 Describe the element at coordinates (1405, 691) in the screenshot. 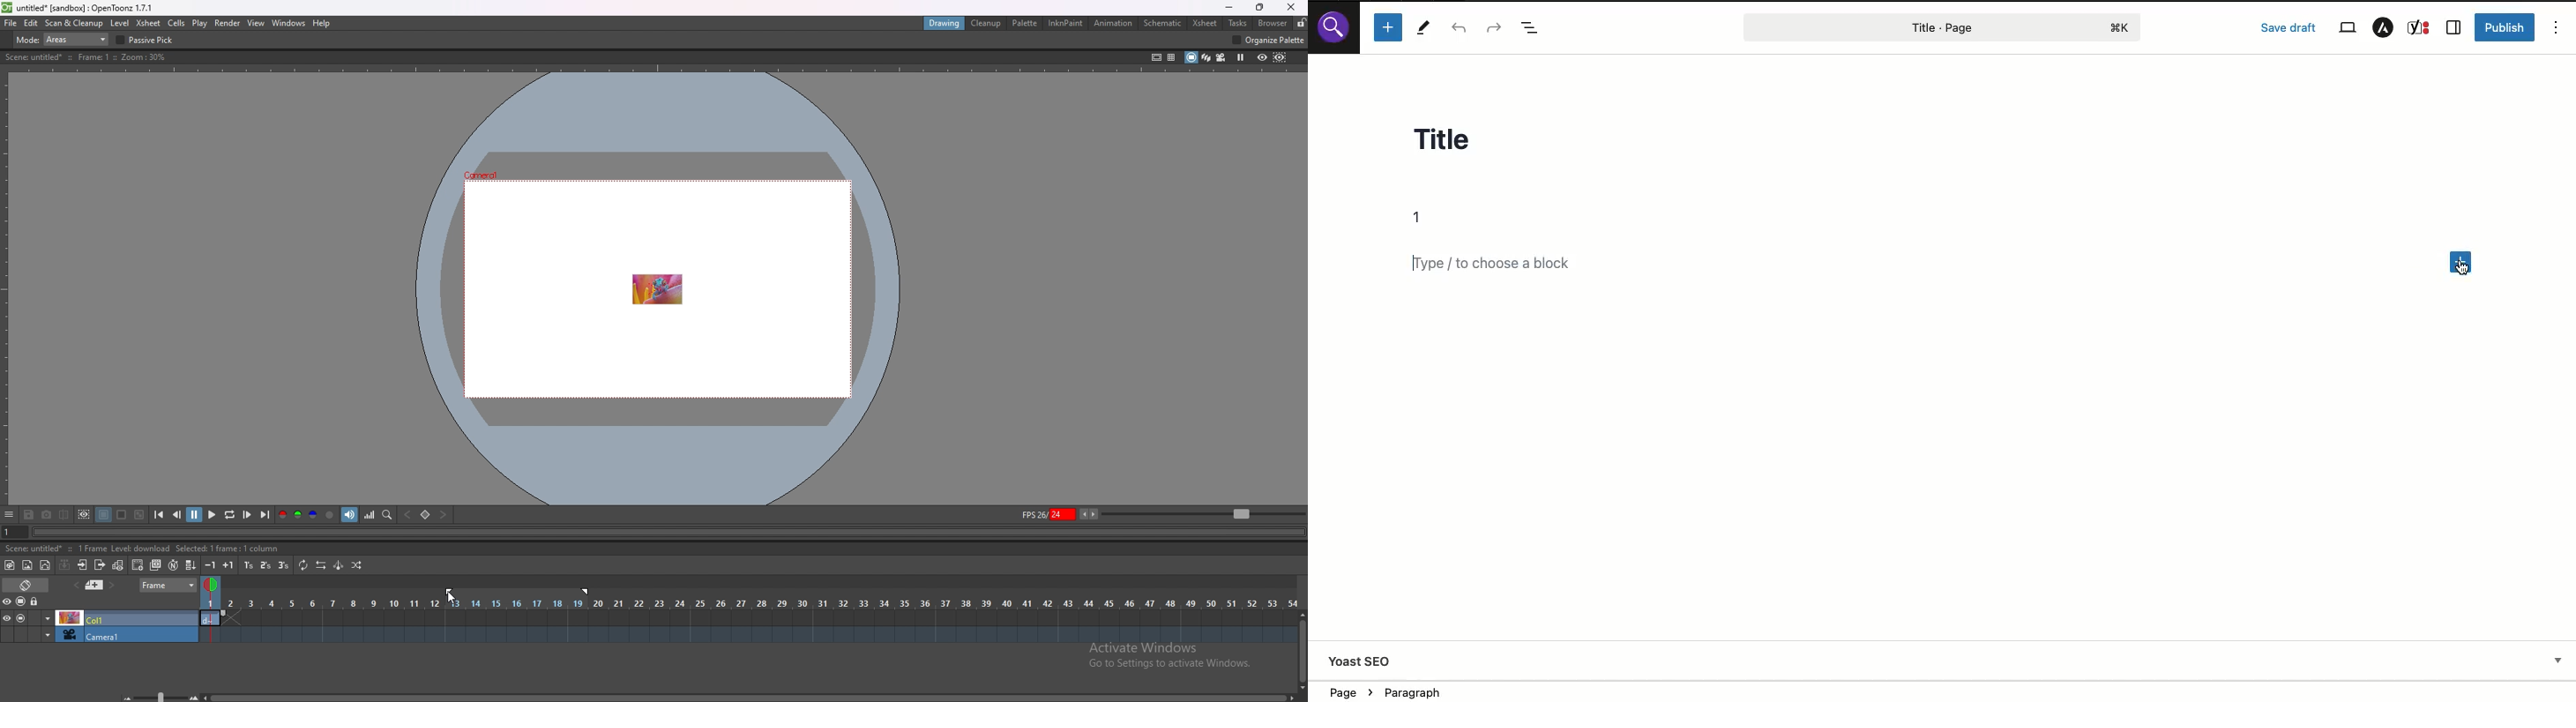

I see `Location` at that location.